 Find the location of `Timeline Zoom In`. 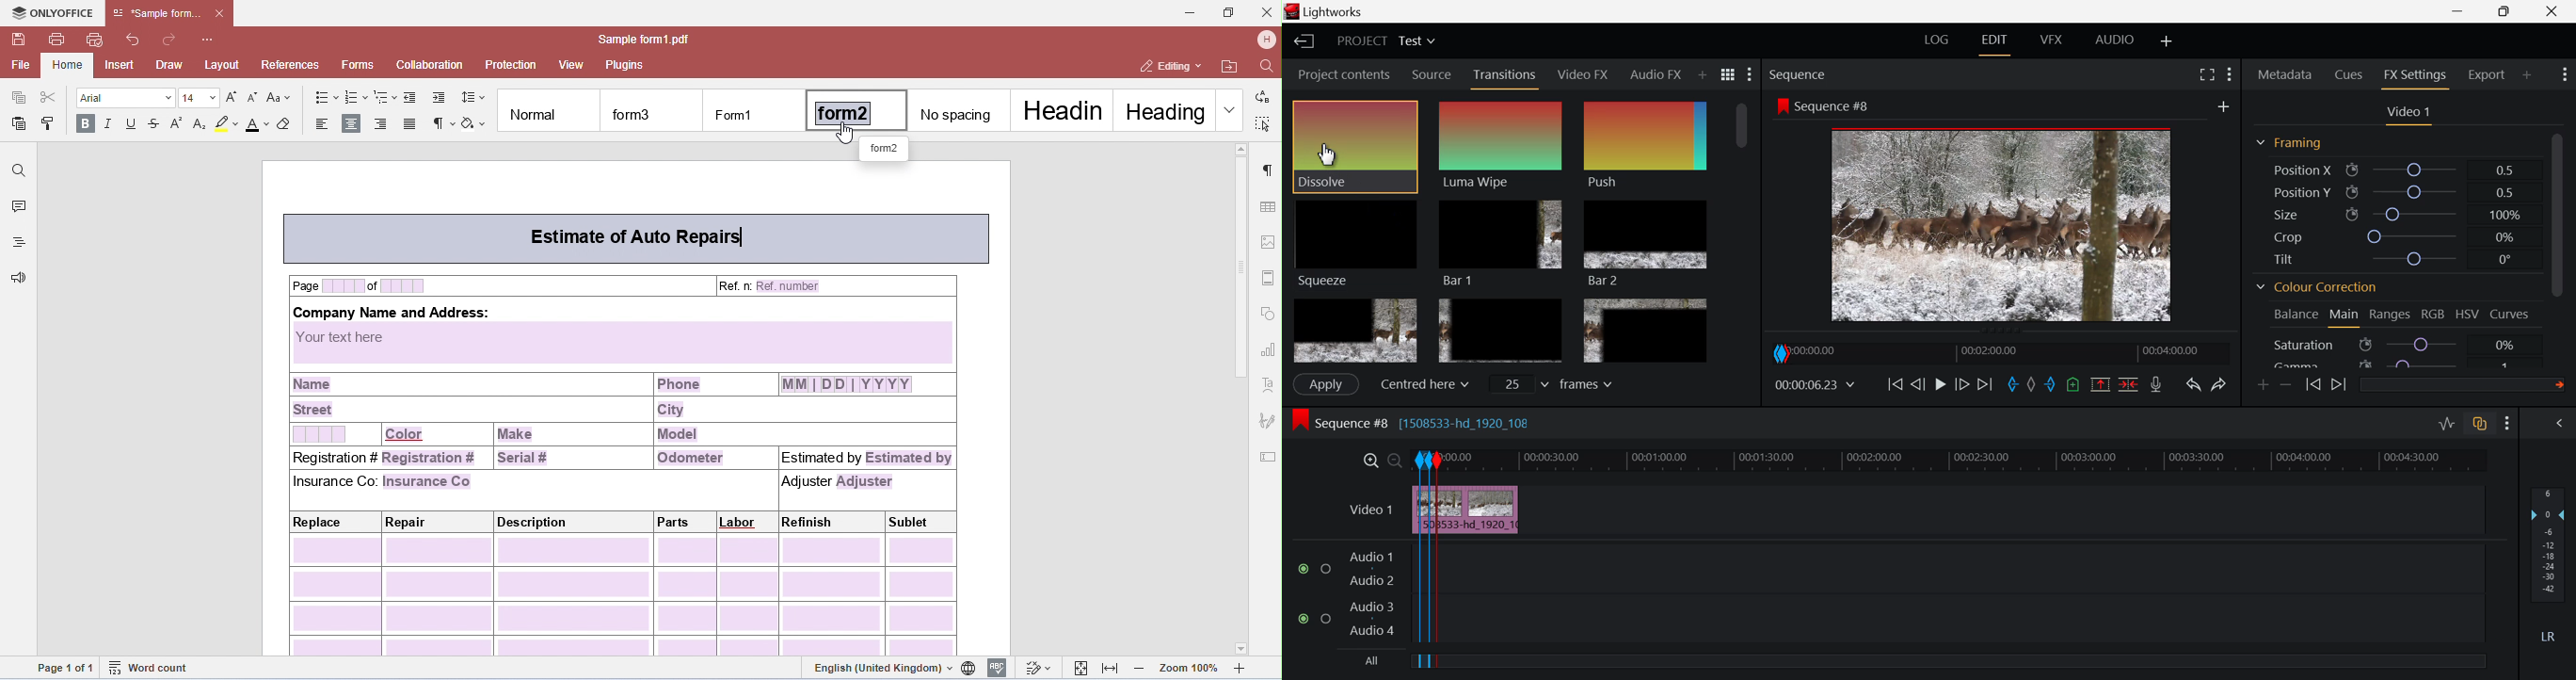

Timeline Zoom In is located at coordinates (1372, 461).